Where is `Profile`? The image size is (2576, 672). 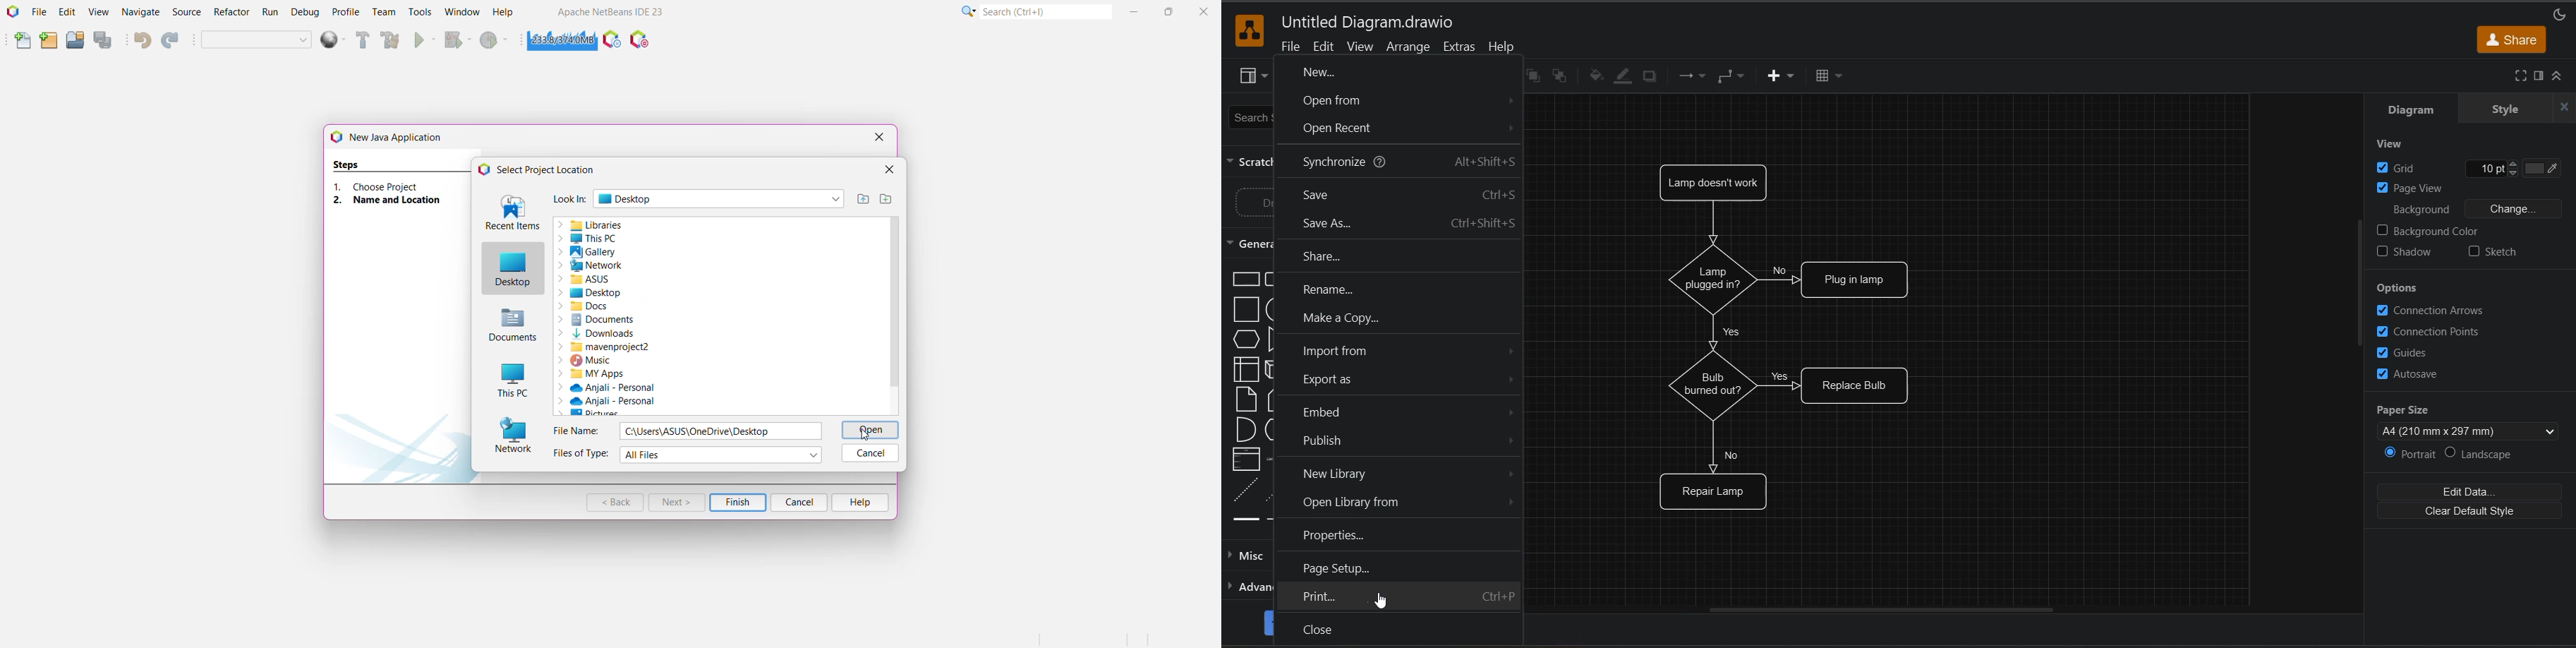
Profile is located at coordinates (345, 12).